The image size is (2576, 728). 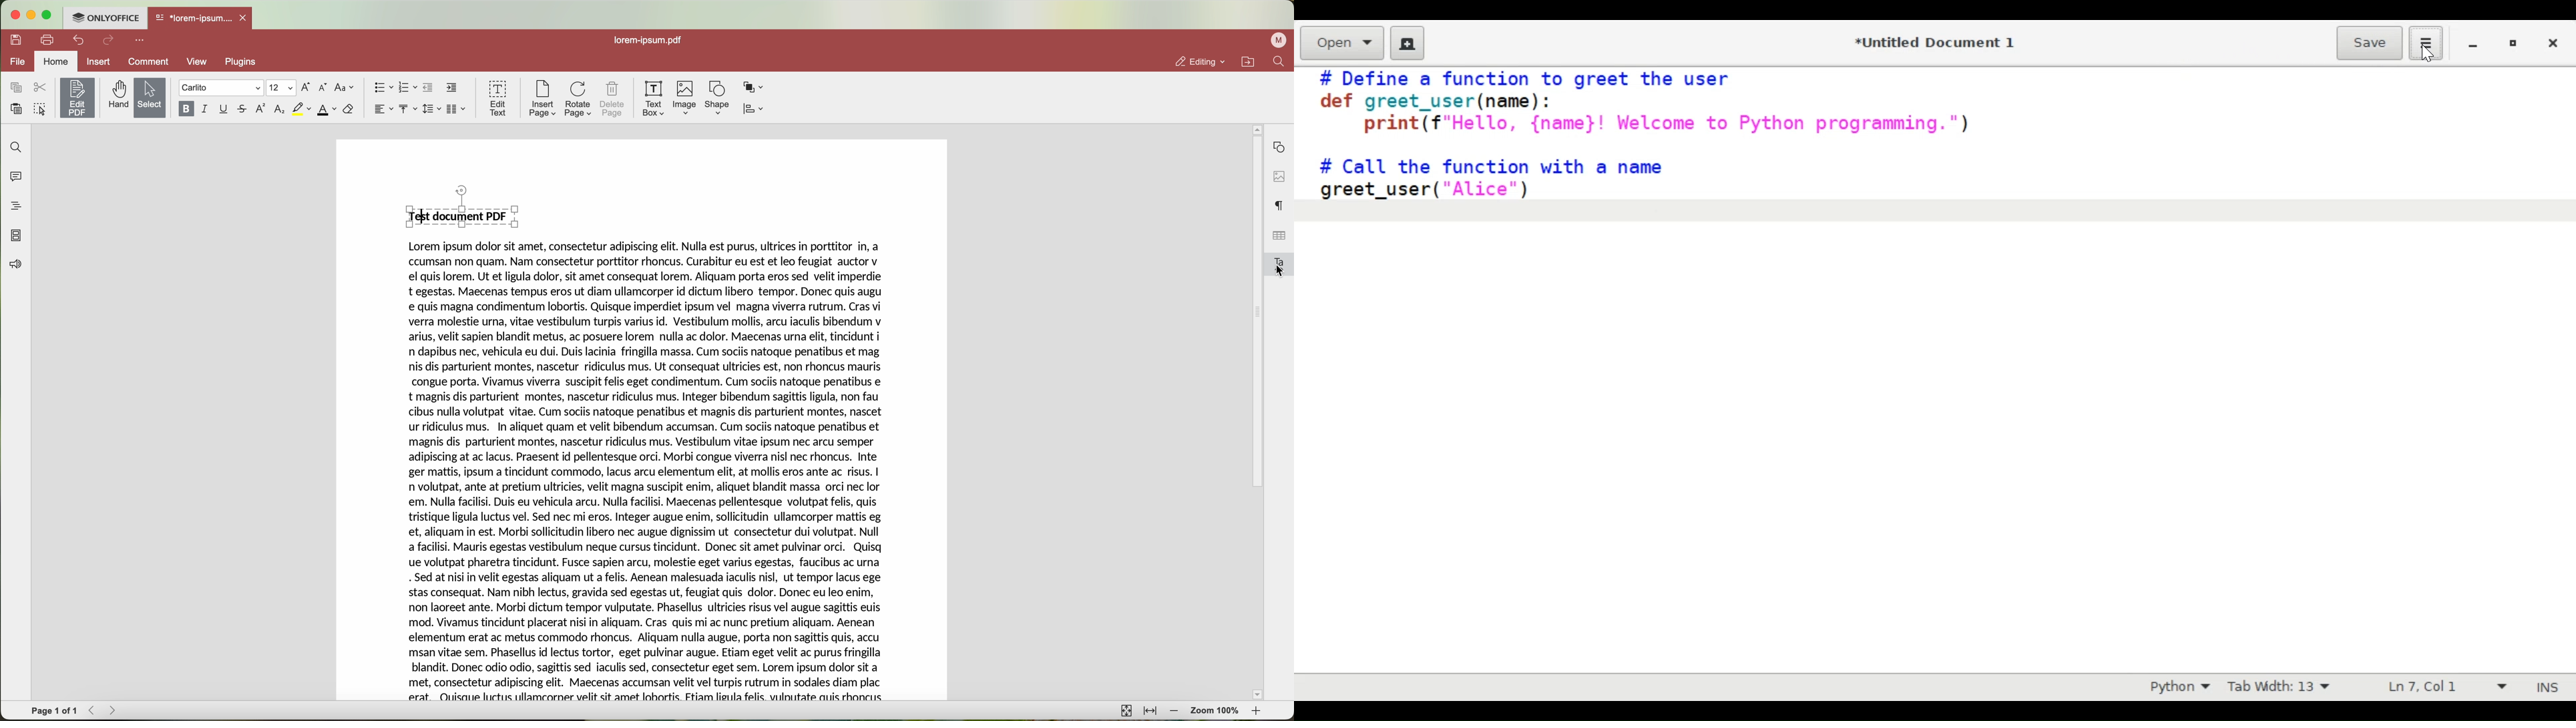 What do you see at coordinates (244, 110) in the screenshot?
I see `strikeout` at bounding box center [244, 110].